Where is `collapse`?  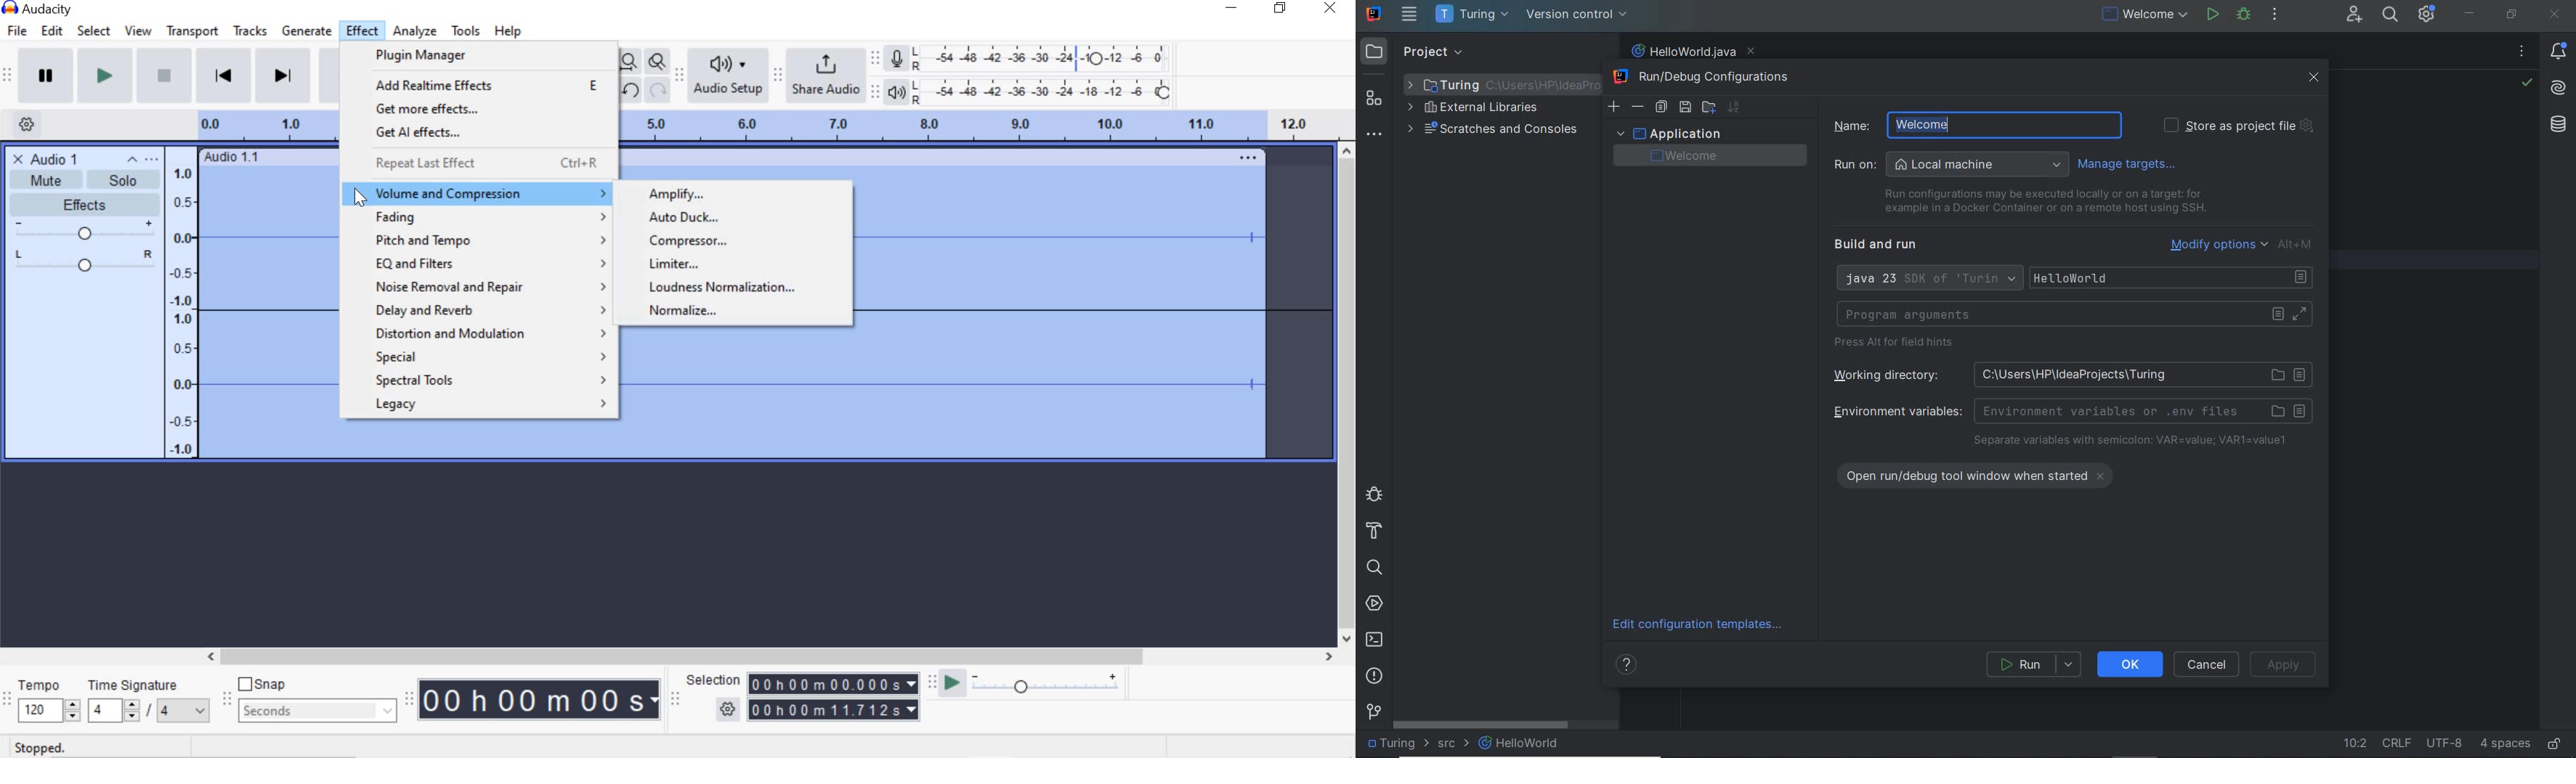
collapse is located at coordinates (133, 160).